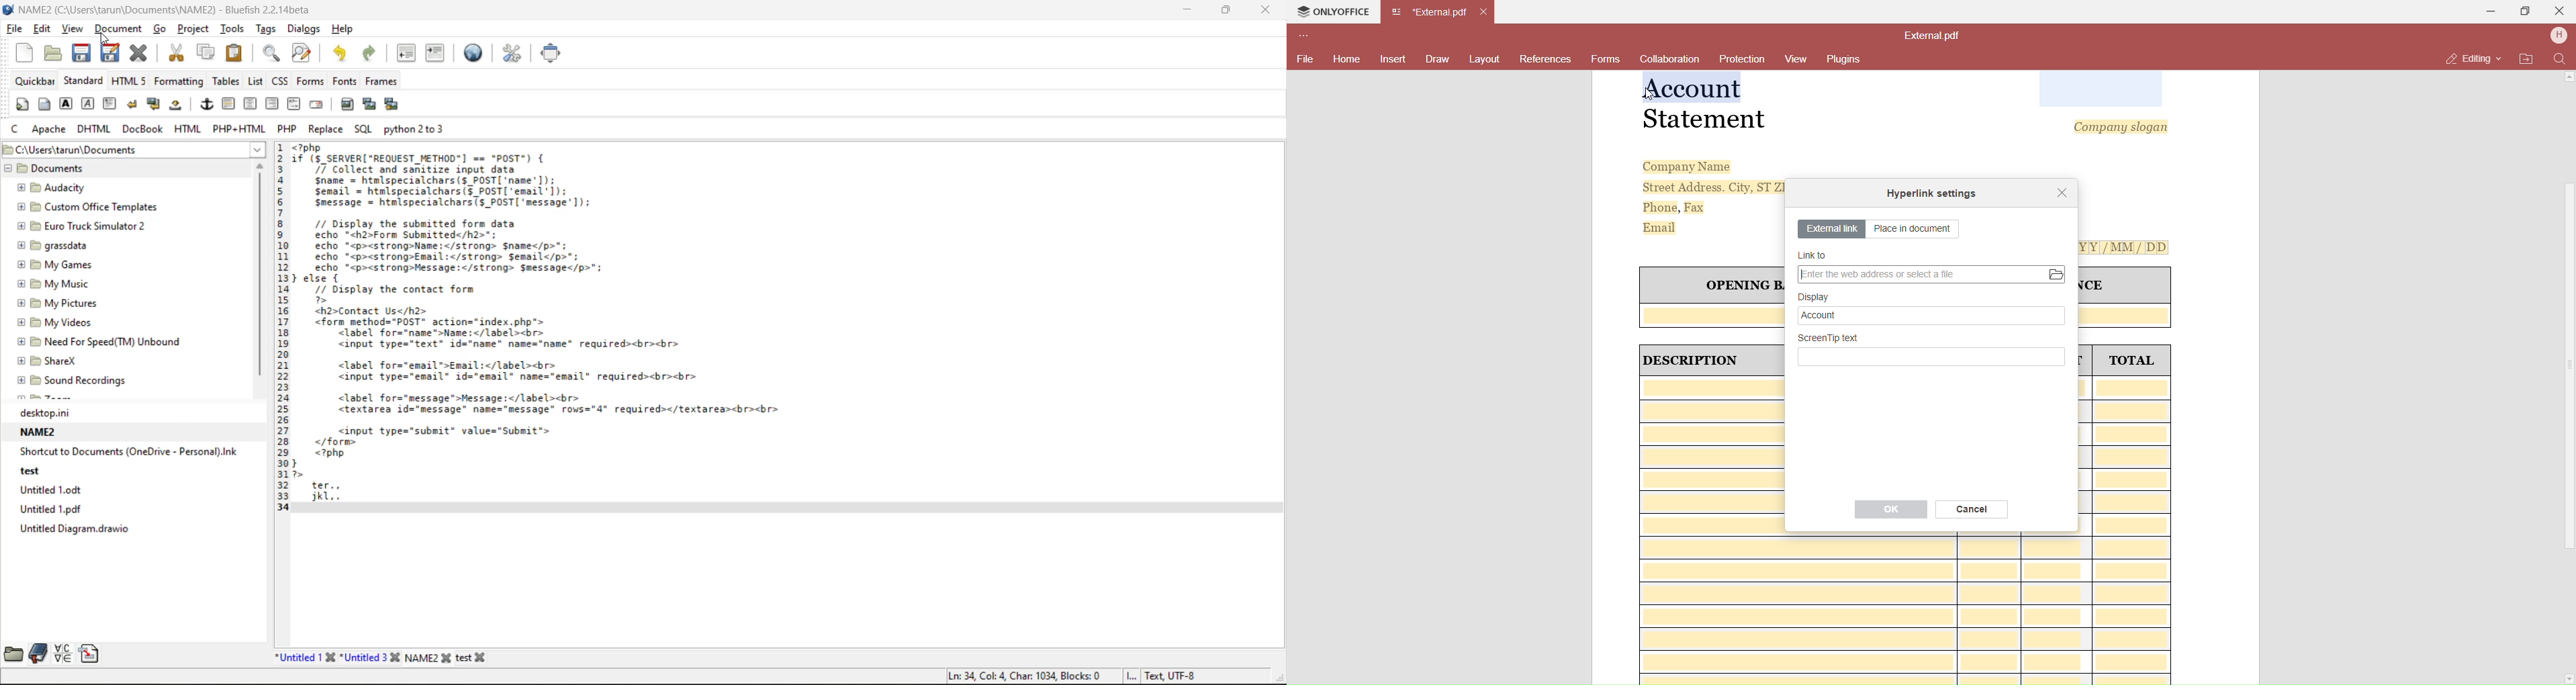  Describe the element at coordinates (1972, 508) in the screenshot. I see `Cancel` at that location.